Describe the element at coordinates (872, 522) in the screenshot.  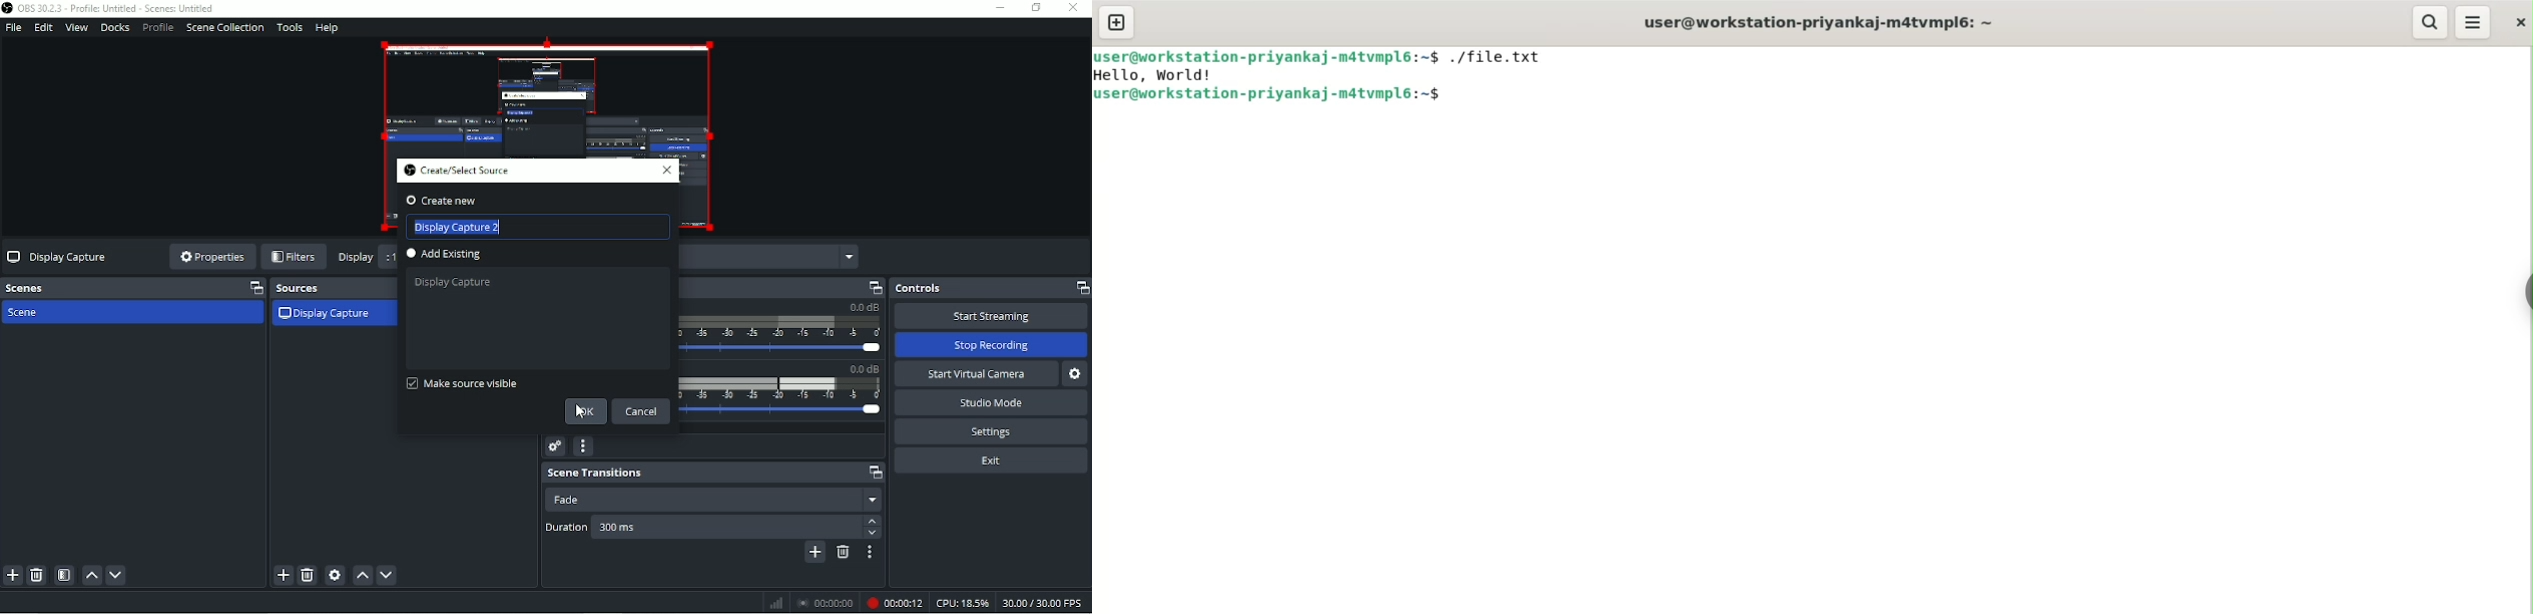
I see `Up arrow` at that location.